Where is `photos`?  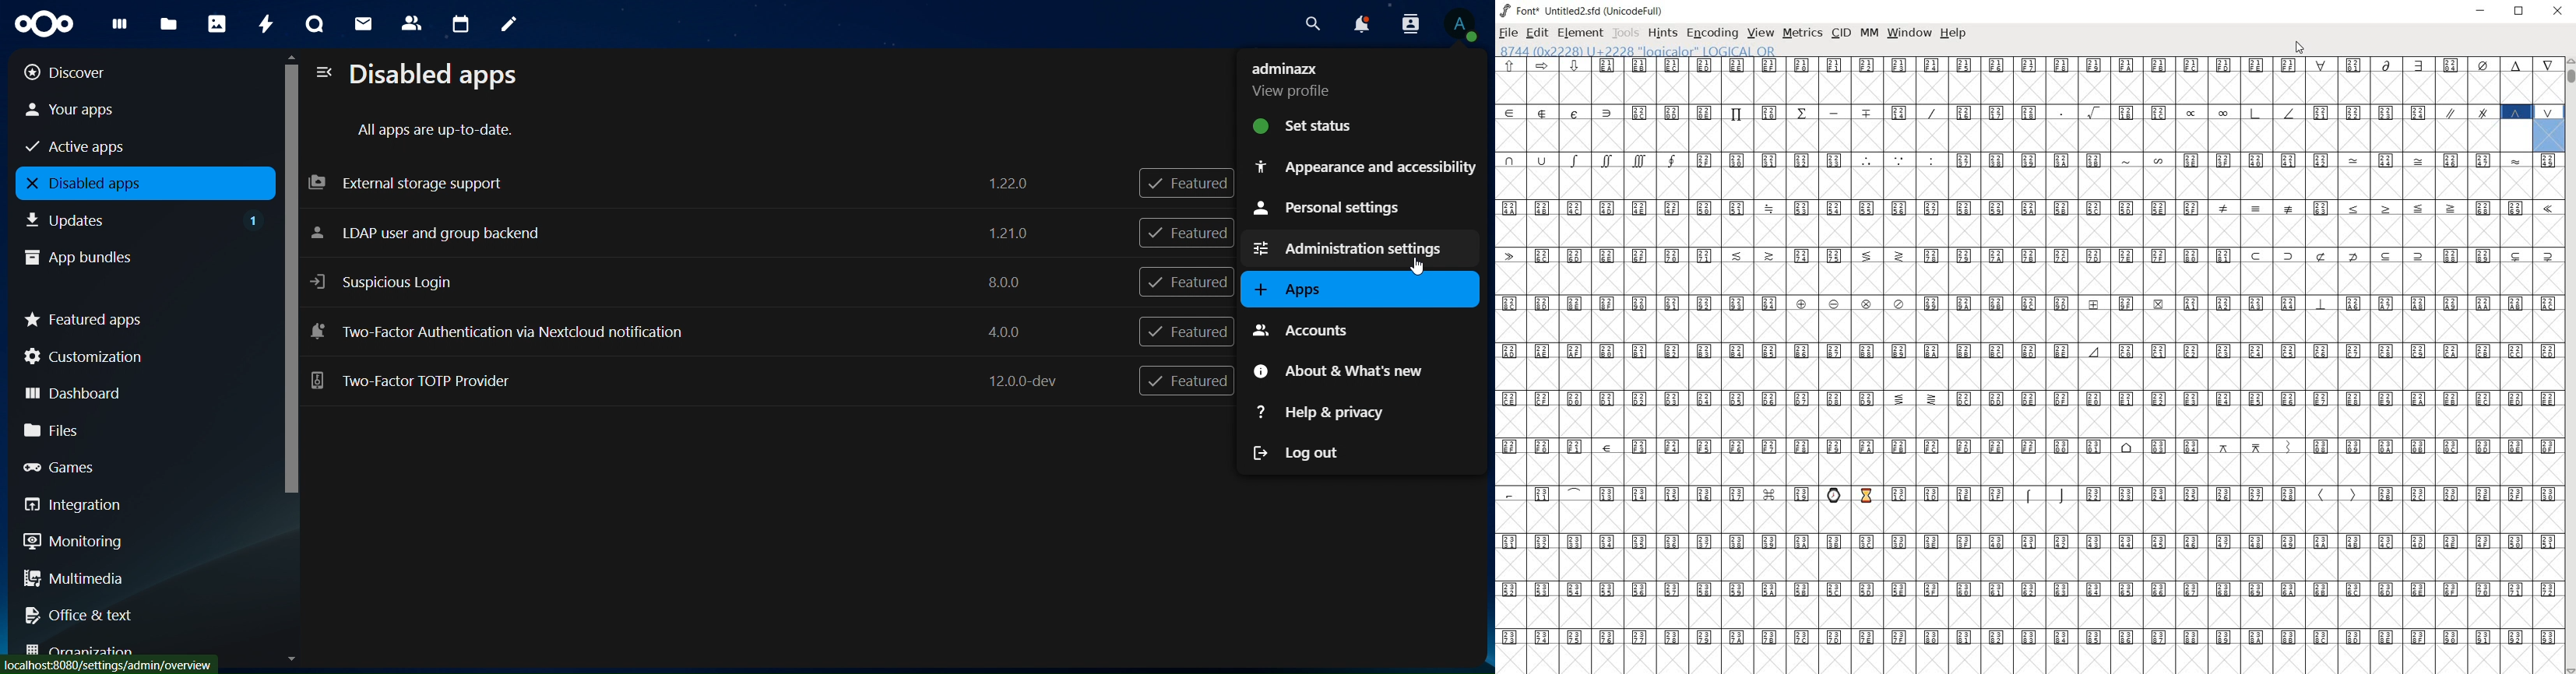
photos is located at coordinates (216, 23).